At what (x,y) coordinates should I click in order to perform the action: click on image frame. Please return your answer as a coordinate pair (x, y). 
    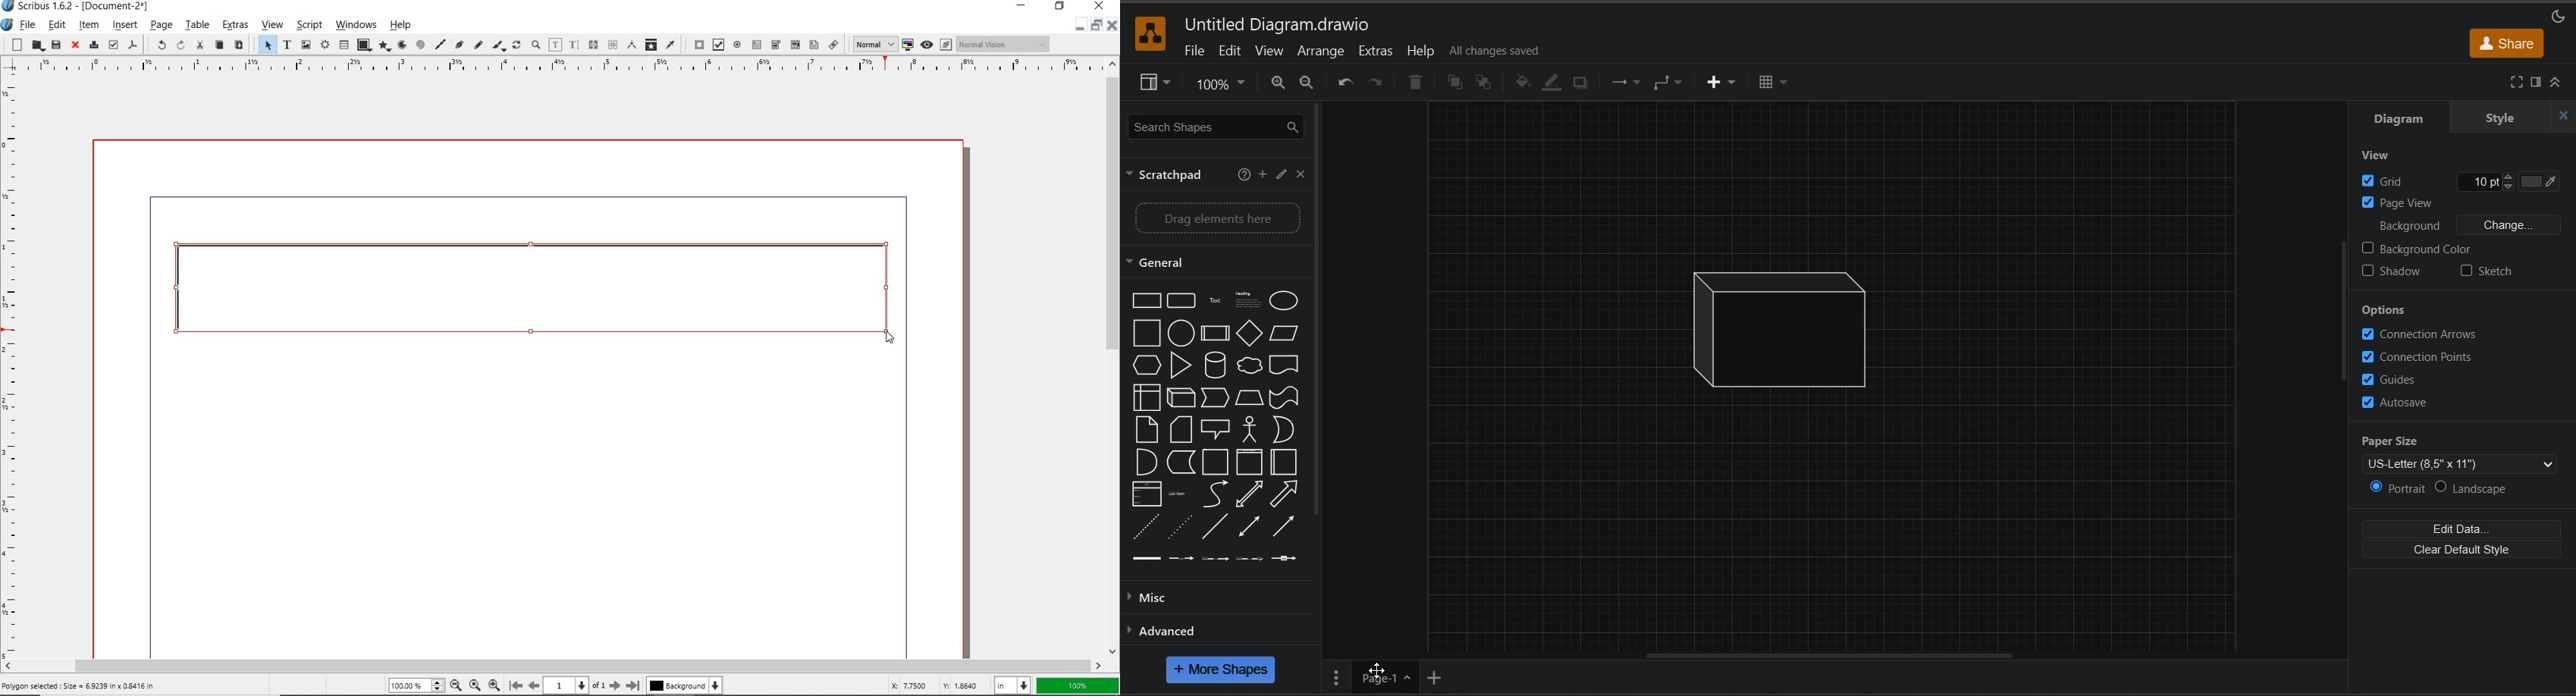
    Looking at the image, I should click on (305, 45).